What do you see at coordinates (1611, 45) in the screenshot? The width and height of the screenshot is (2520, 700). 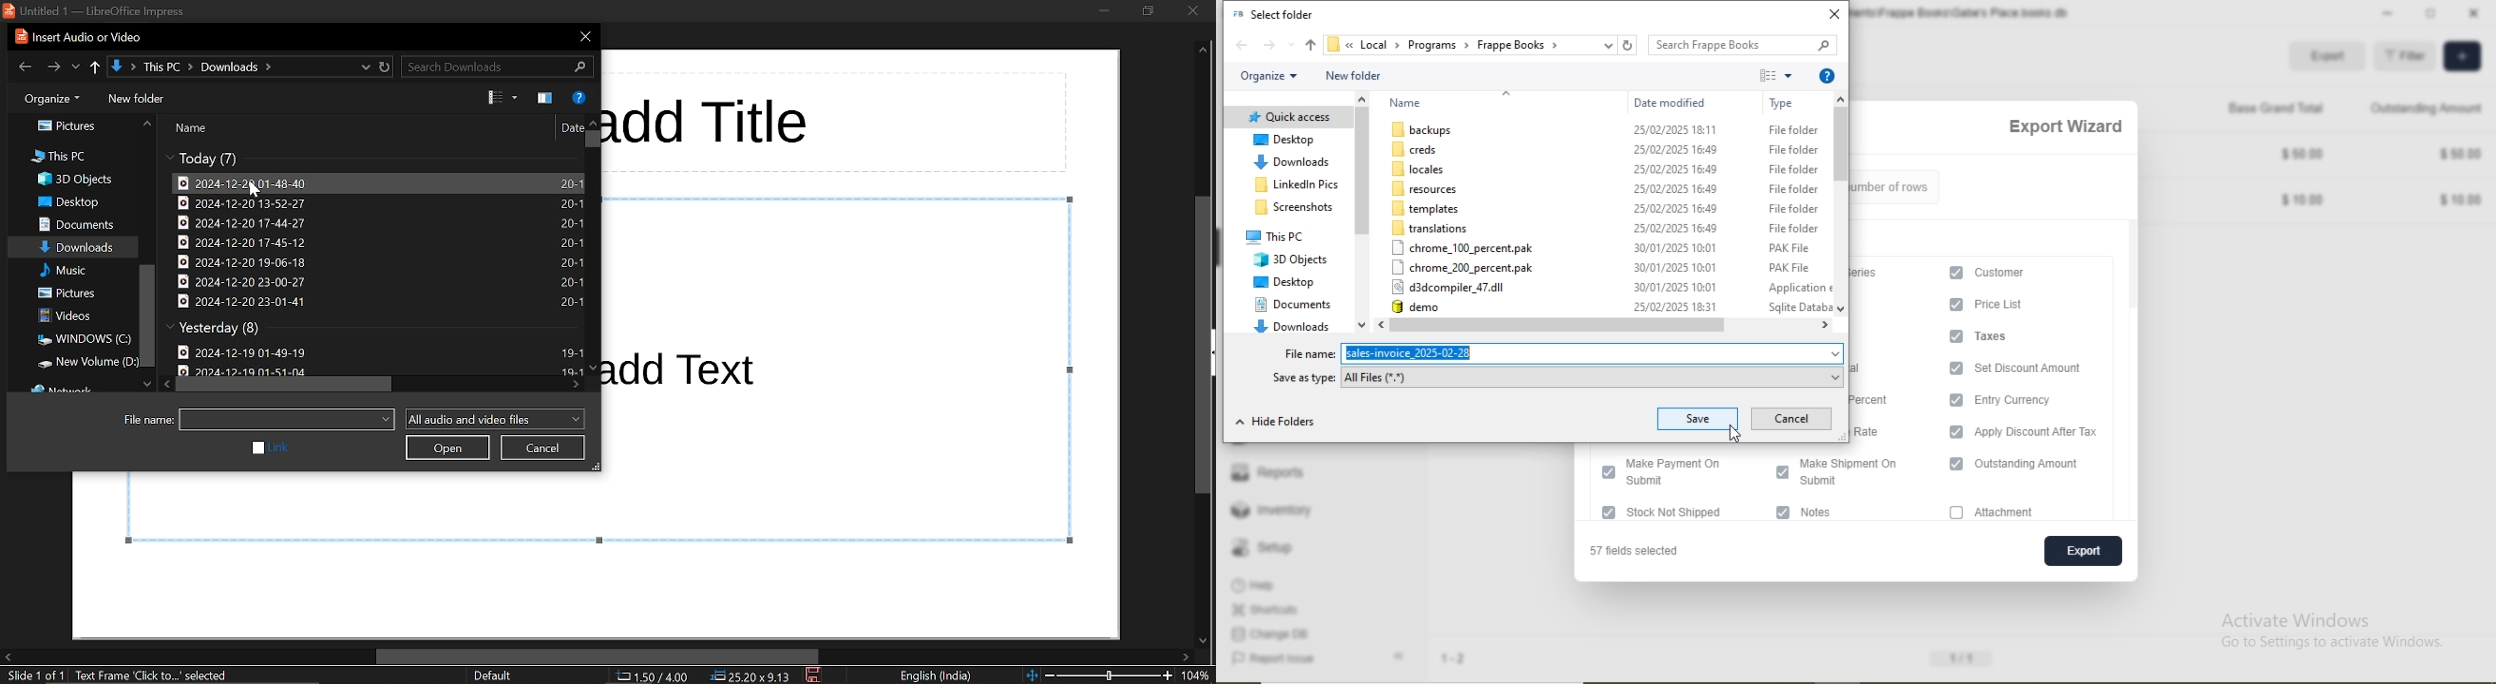 I see `dropdown` at bounding box center [1611, 45].